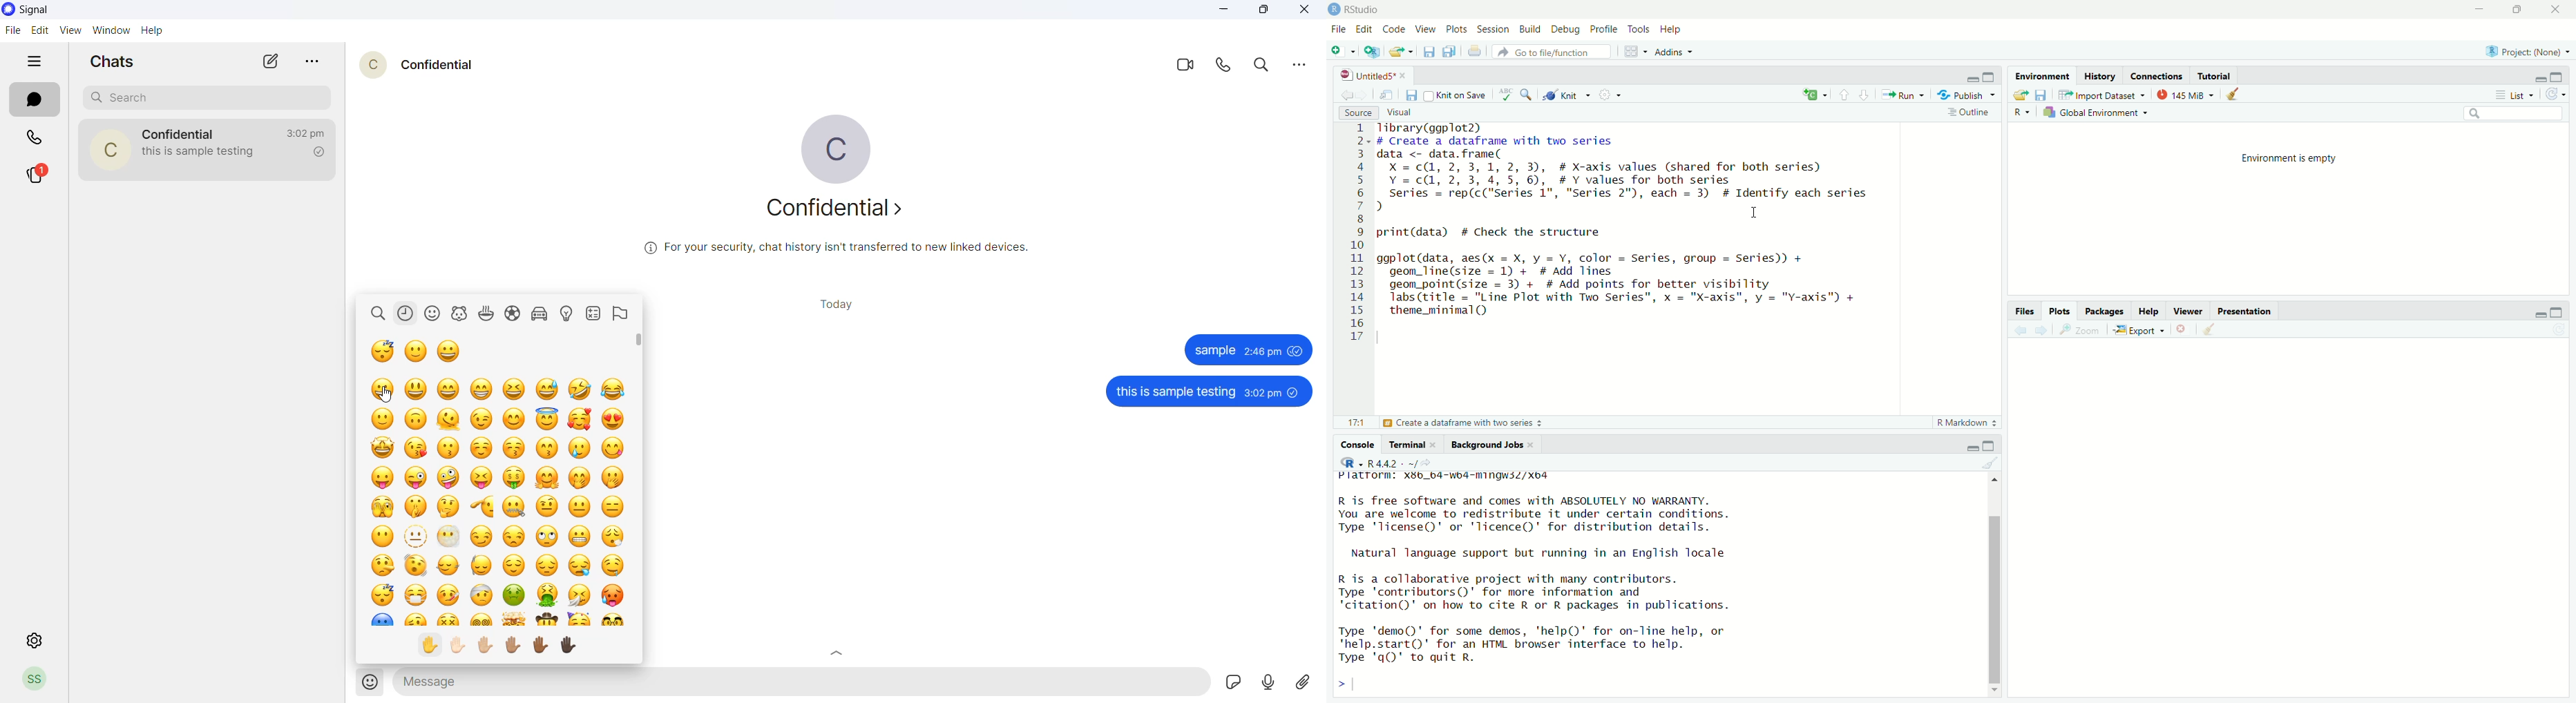 The image size is (2576, 728). Describe the element at coordinates (1393, 31) in the screenshot. I see `Code` at that location.